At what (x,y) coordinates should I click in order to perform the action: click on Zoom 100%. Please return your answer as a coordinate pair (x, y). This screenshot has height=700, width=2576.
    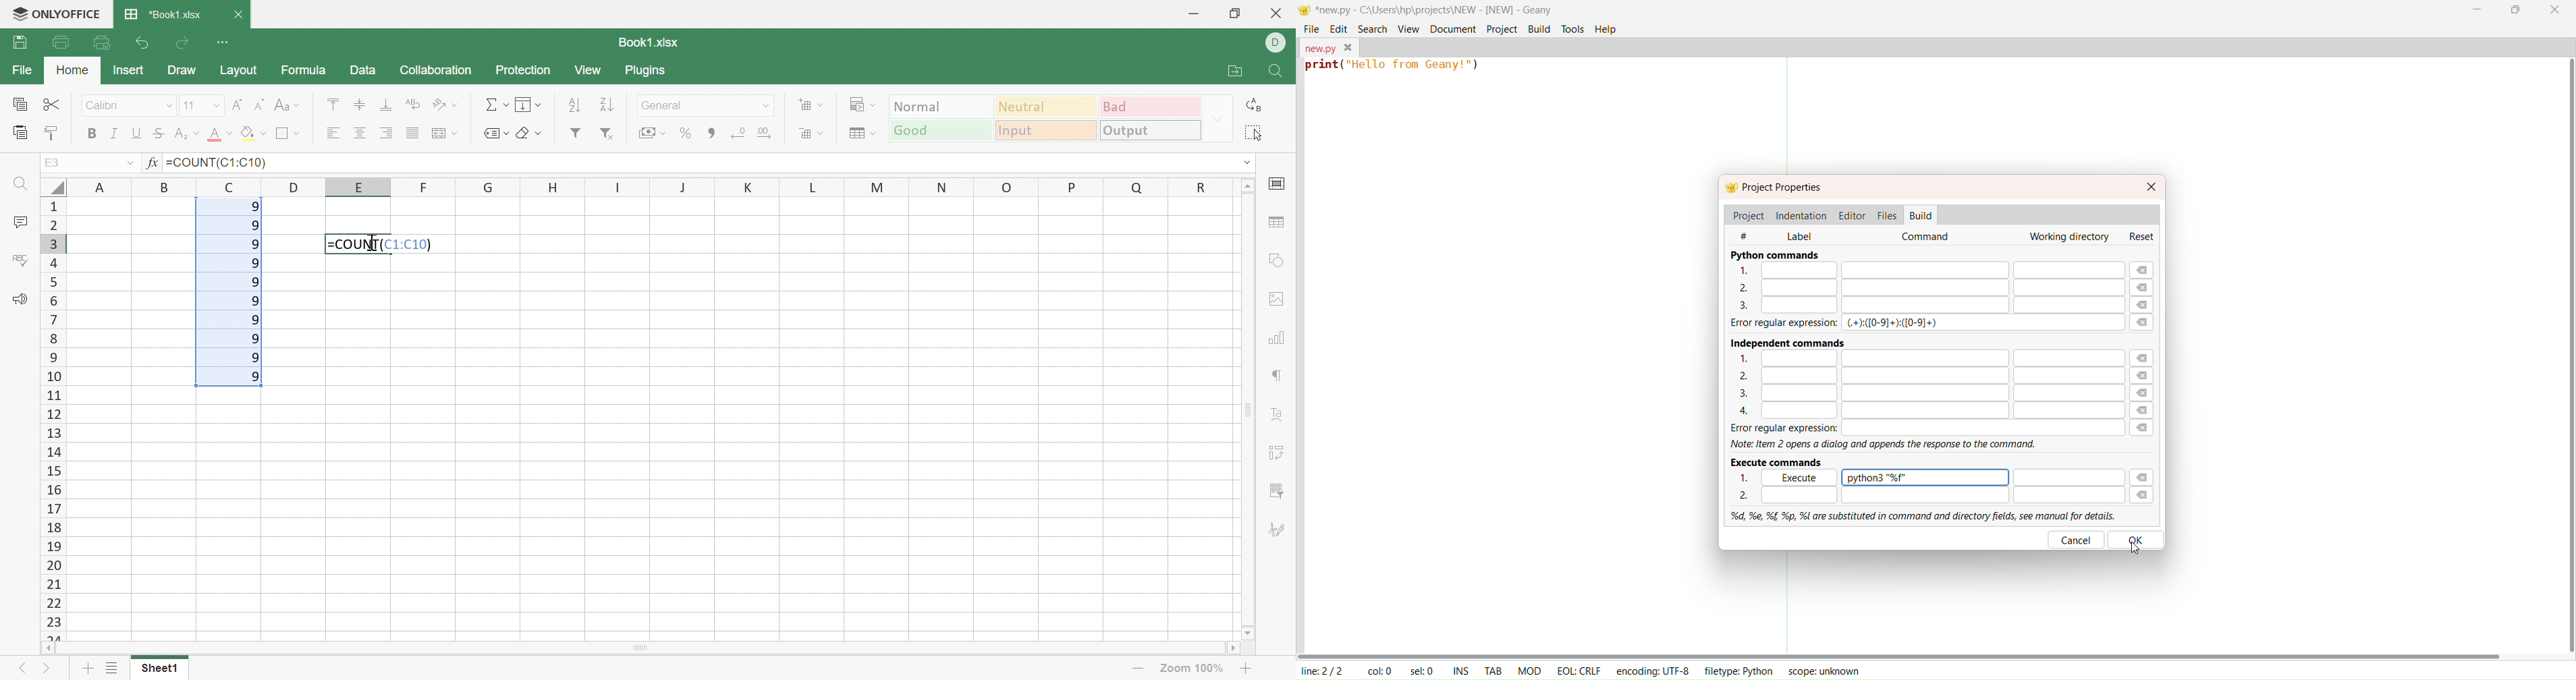
    Looking at the image, I should click on (1193, 669).